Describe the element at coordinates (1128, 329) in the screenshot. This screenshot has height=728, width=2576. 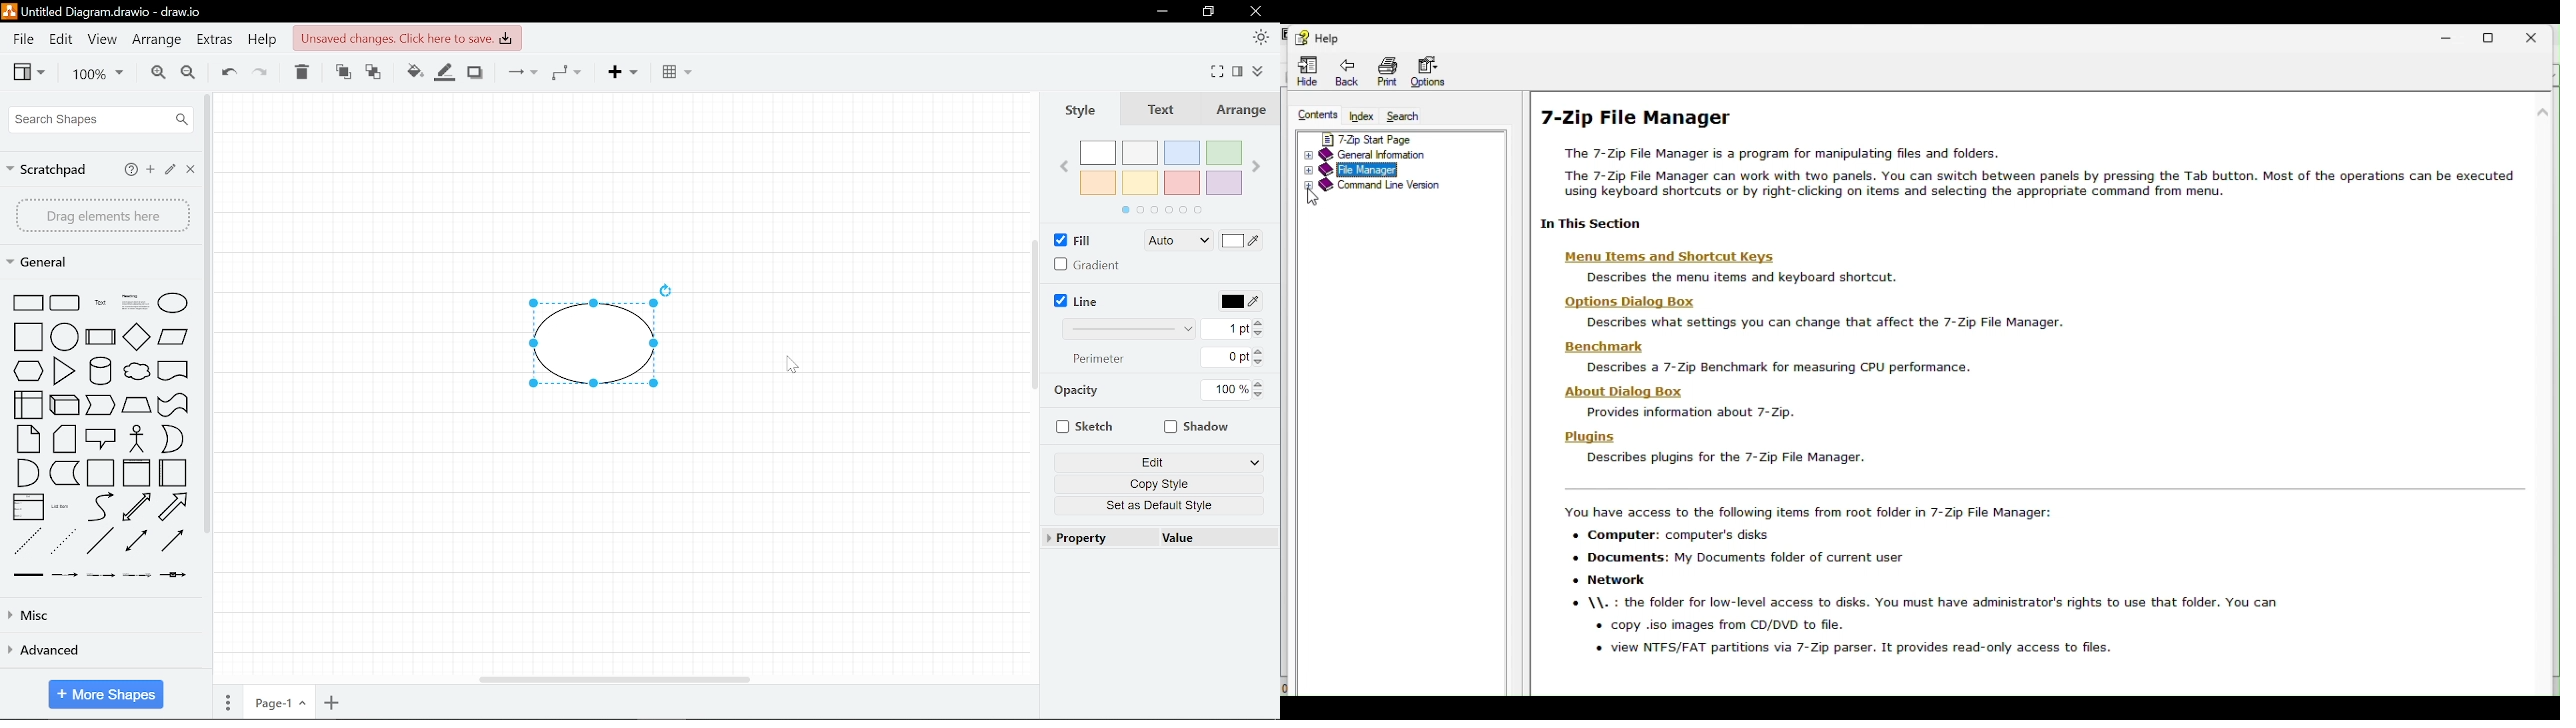
I see `Line width` at that location.